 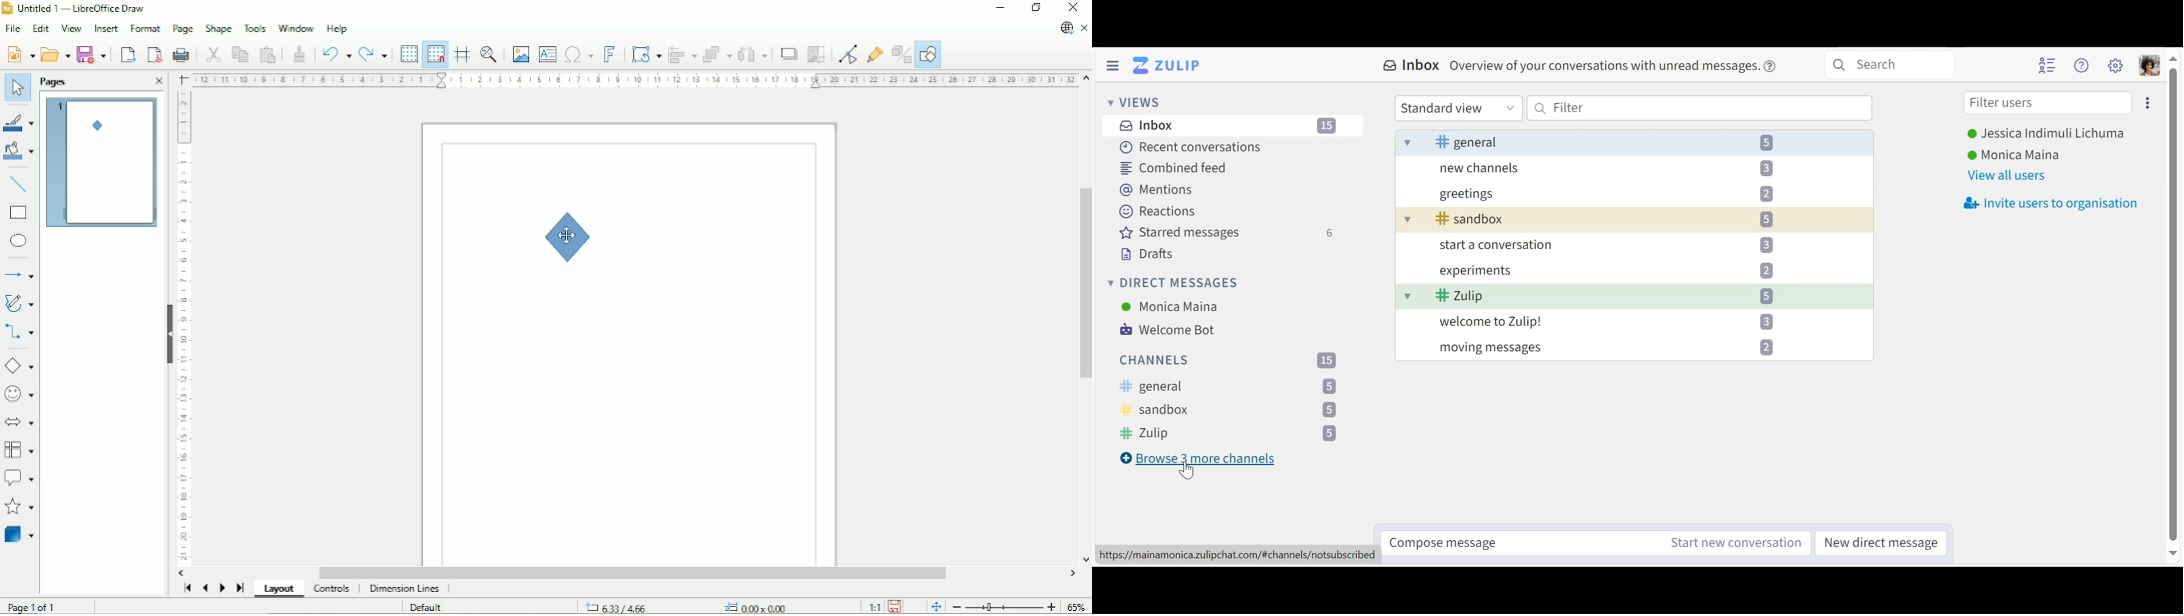 I want to click on Curves and polygons, so click(x=20, y=302).